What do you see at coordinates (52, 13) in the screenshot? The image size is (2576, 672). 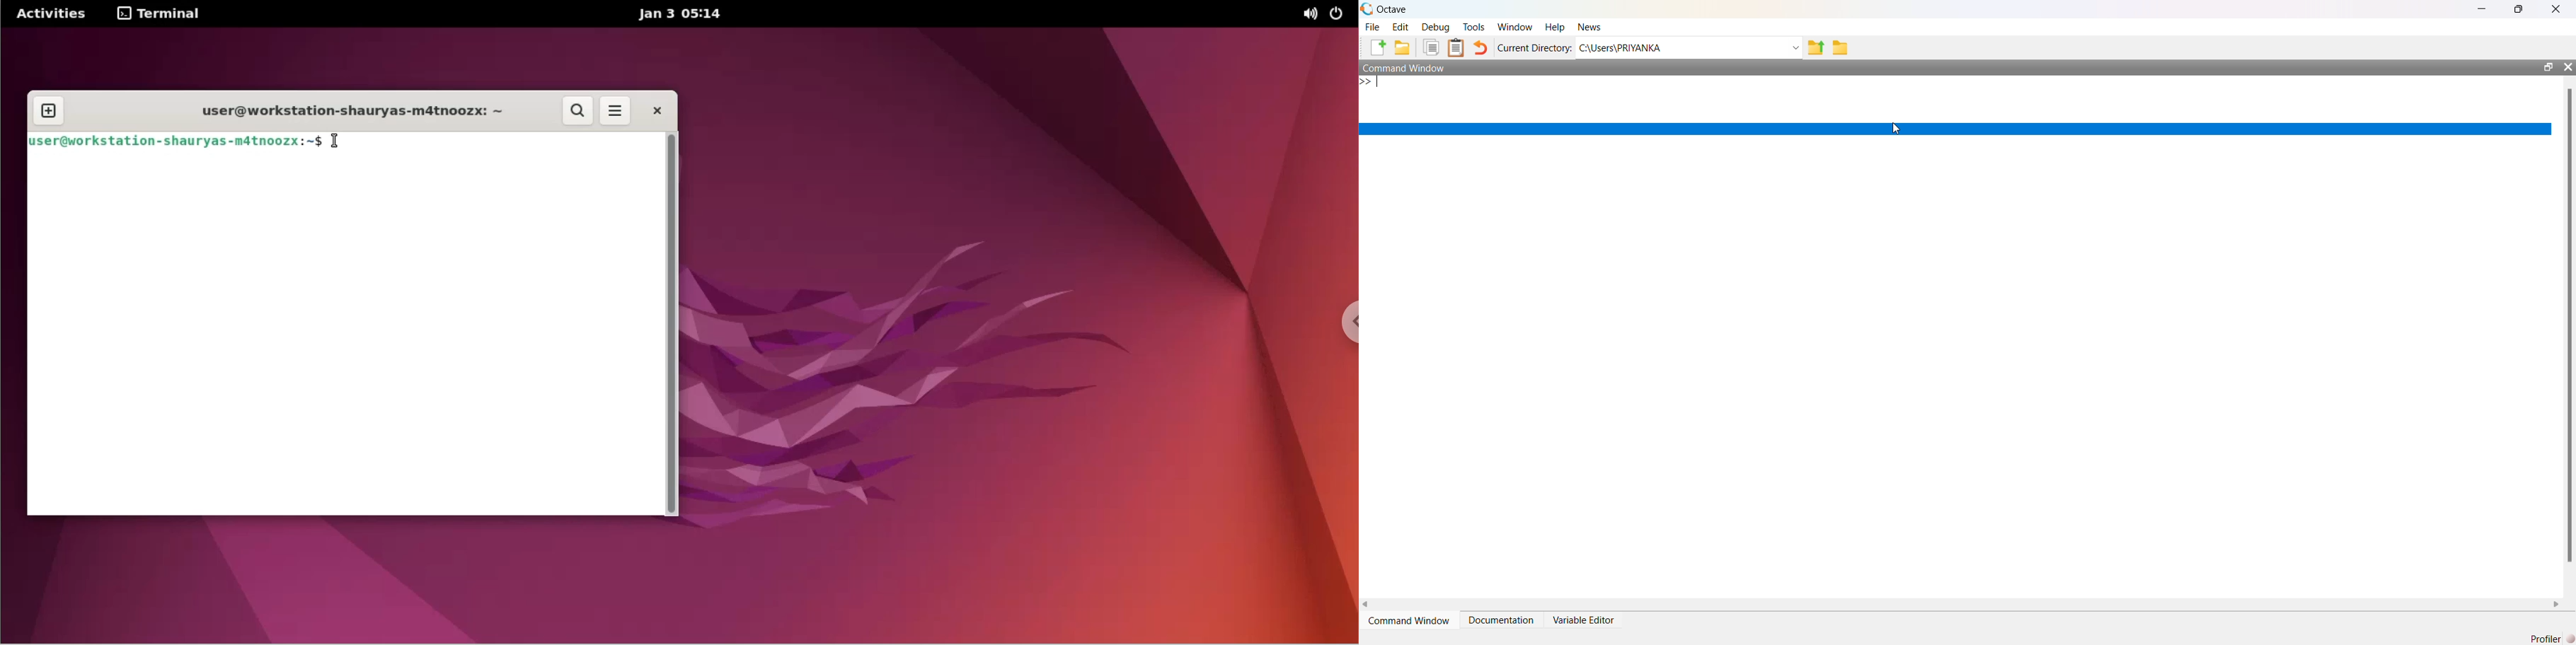 I see `Activities` at bounding box center [52, 13].